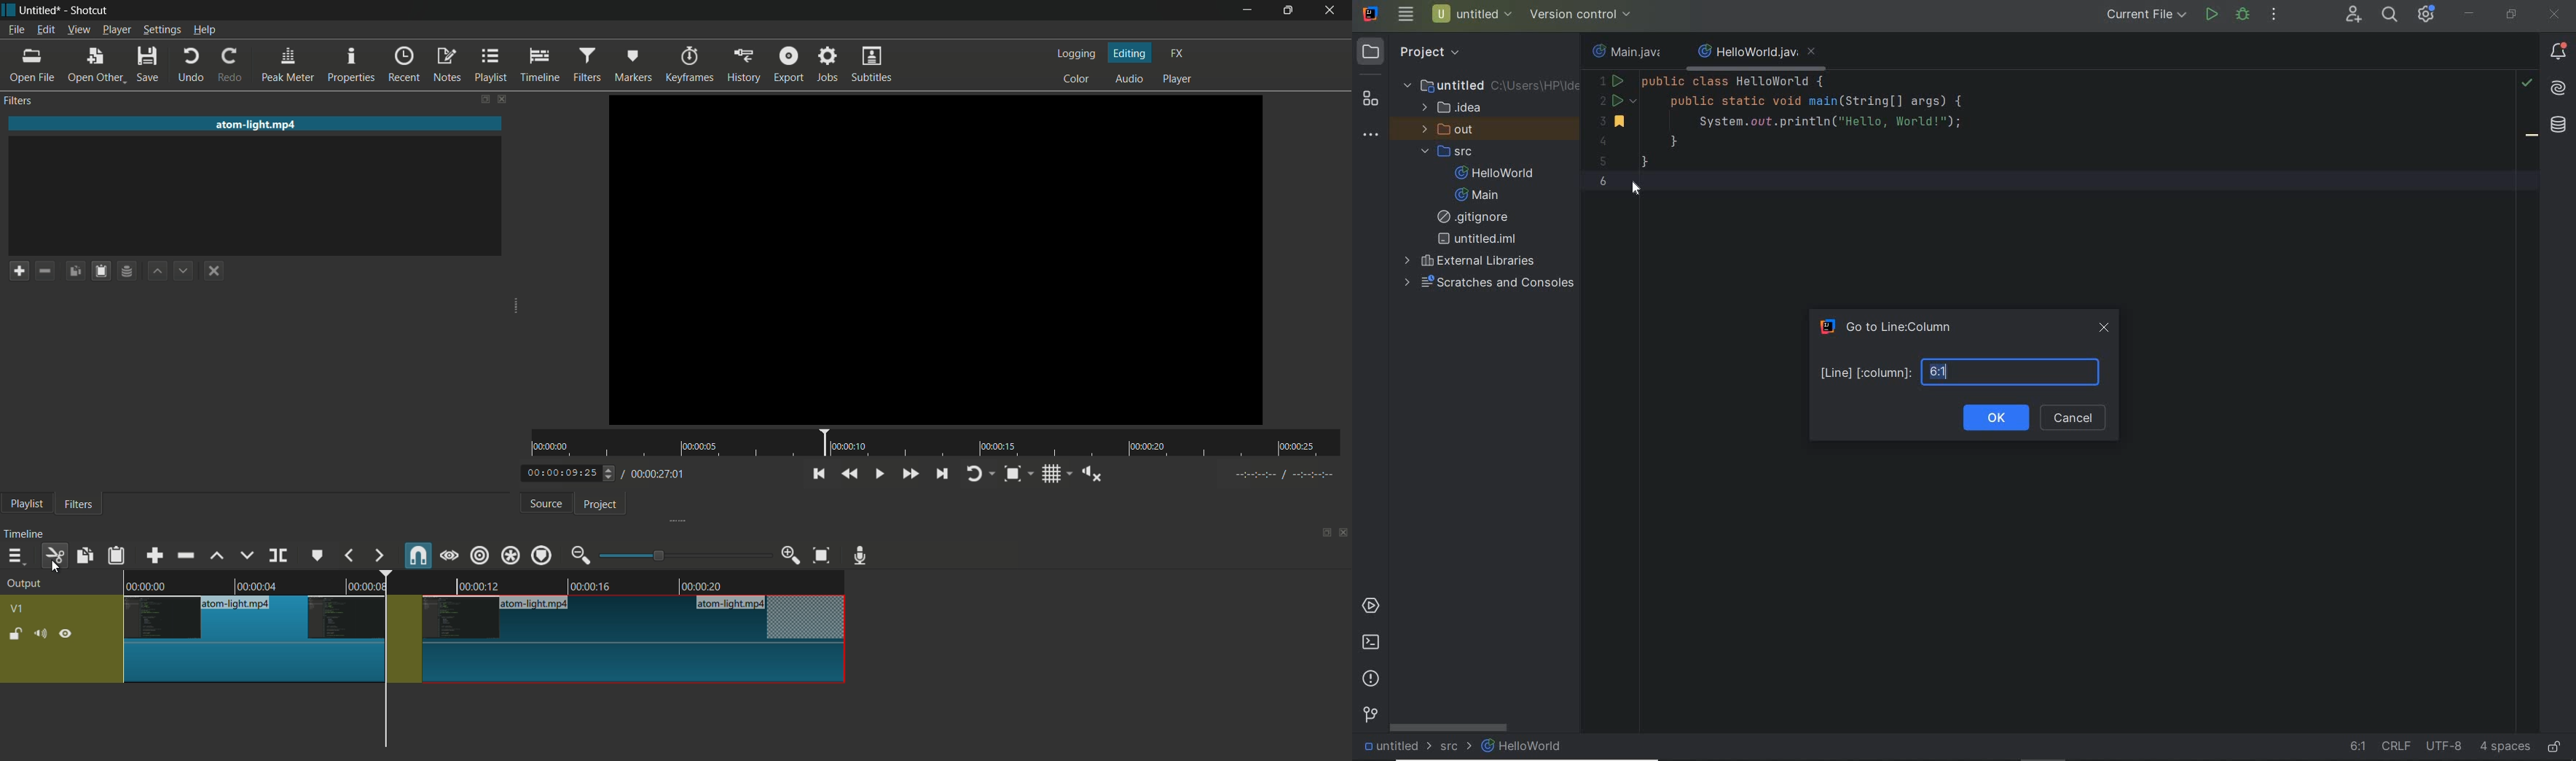 This screenshot has height=784, width=2576. What do you see at coordinates (204, 31) in the screenshot?
I see `help menu` at bounding box center [204, 31].